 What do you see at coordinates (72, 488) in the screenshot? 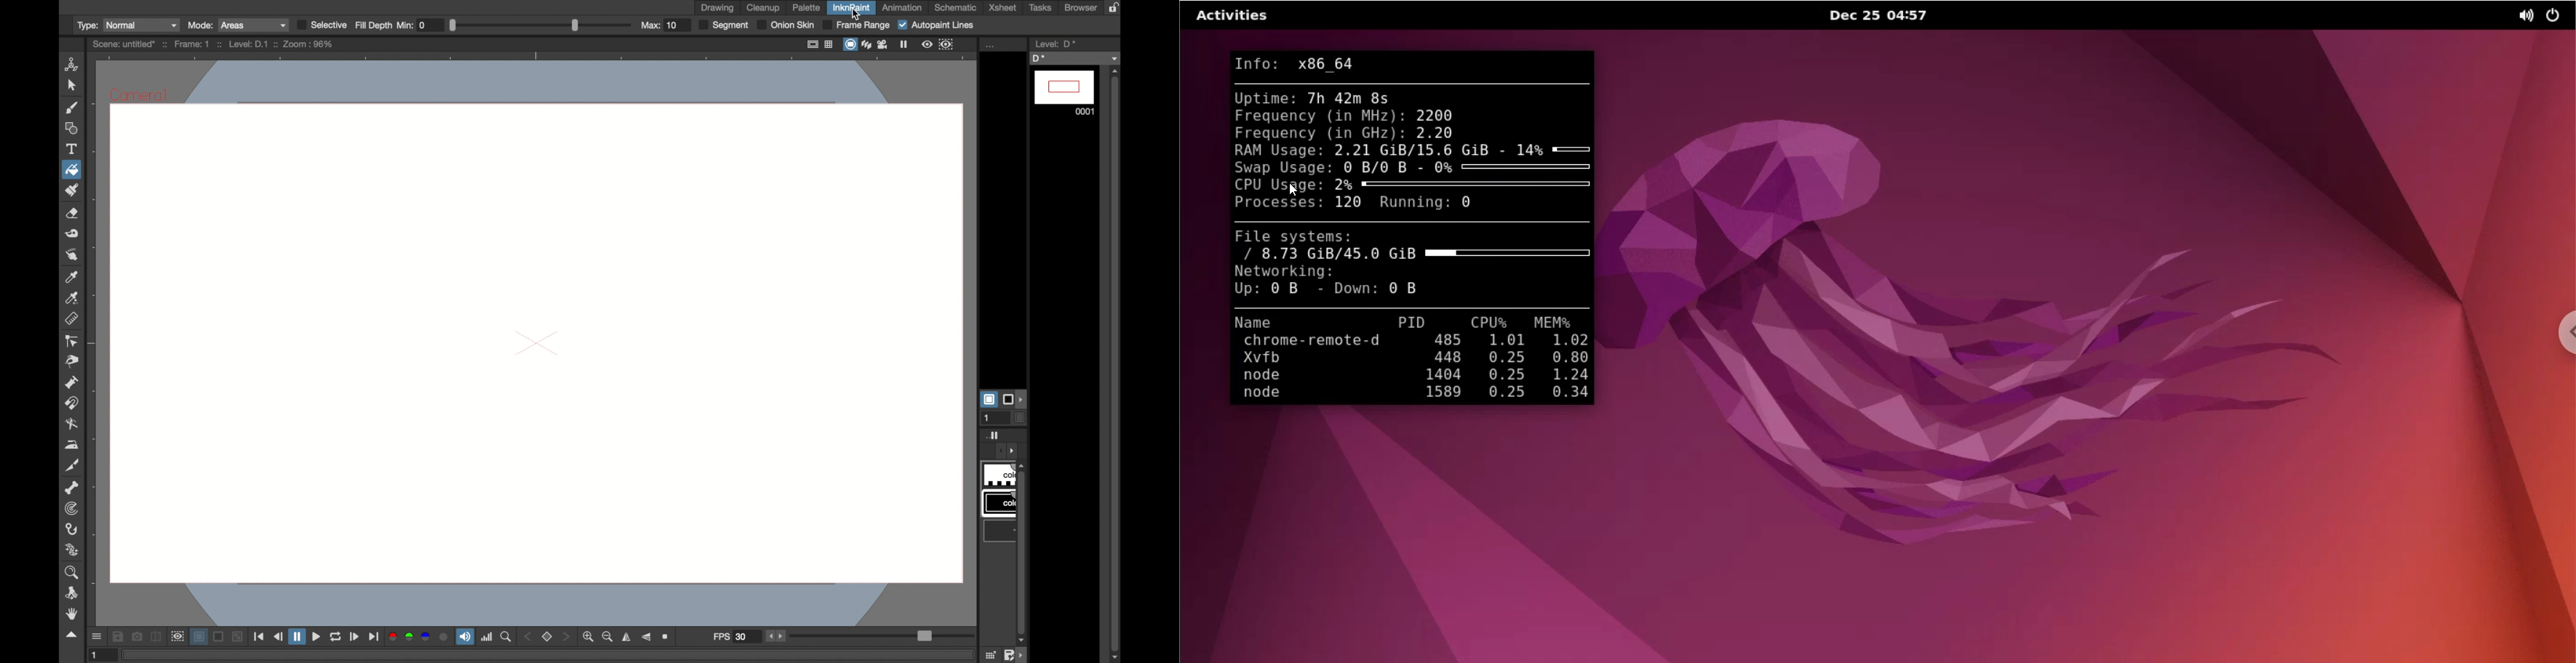
I see `skeleton tool` at bounding box center [72, 488].